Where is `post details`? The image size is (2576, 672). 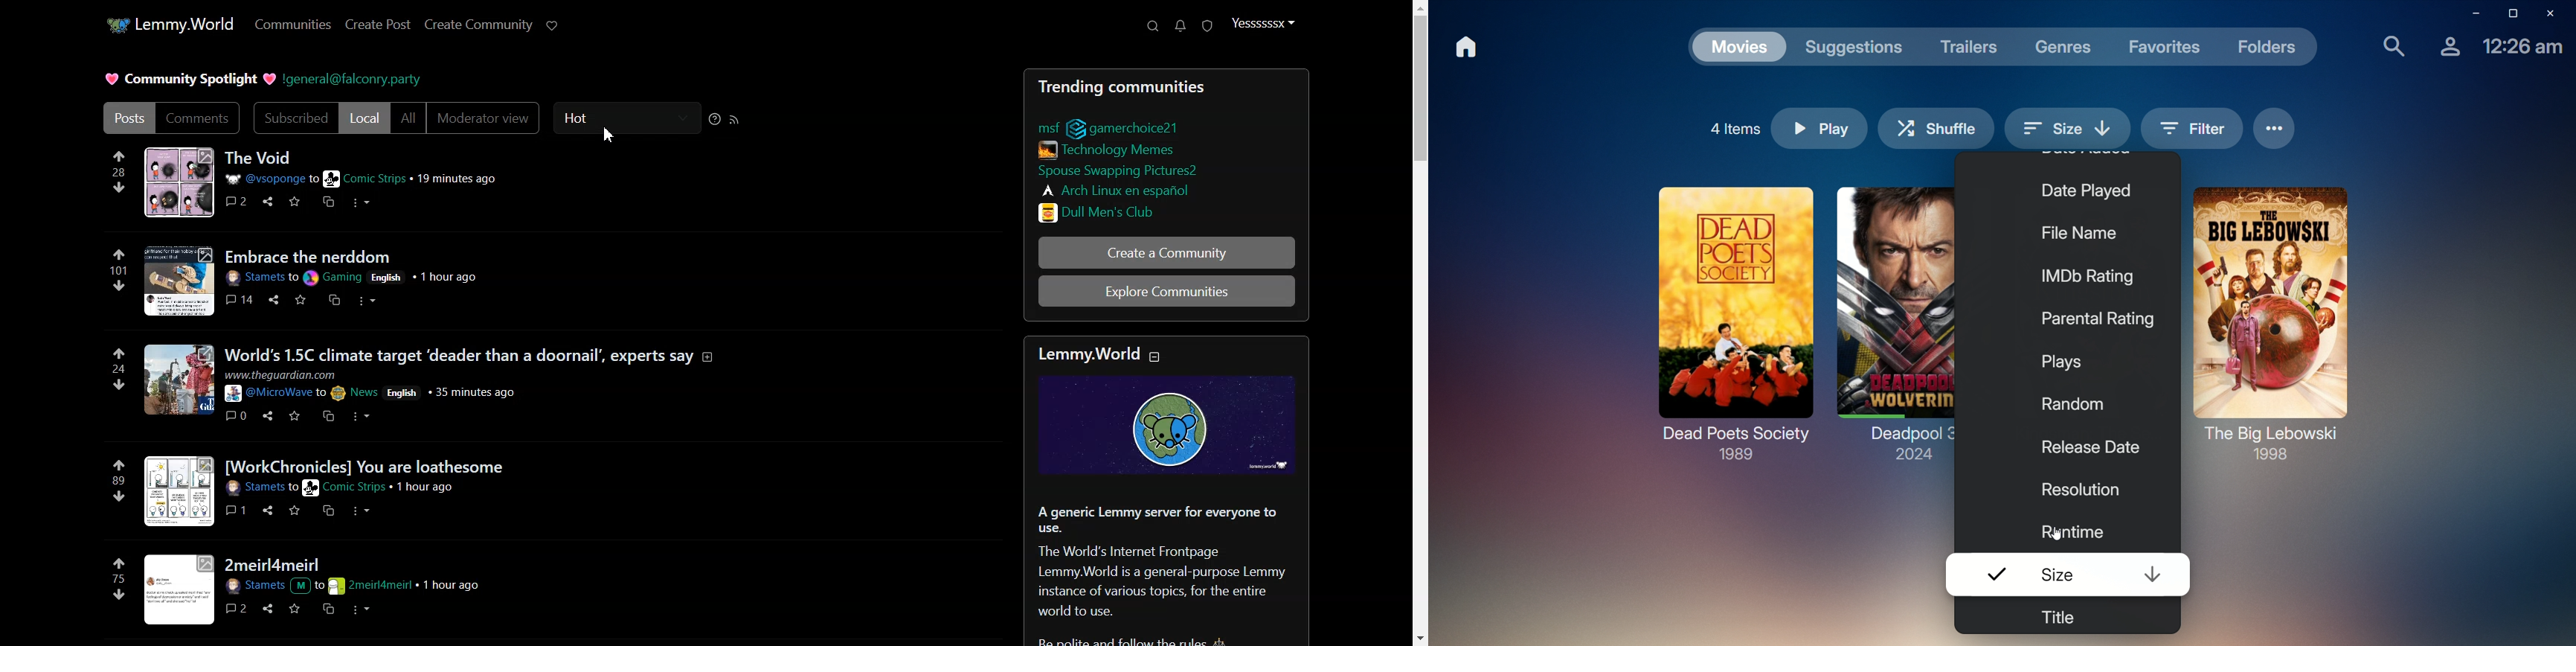
post details is located at coordinates (349, 278).